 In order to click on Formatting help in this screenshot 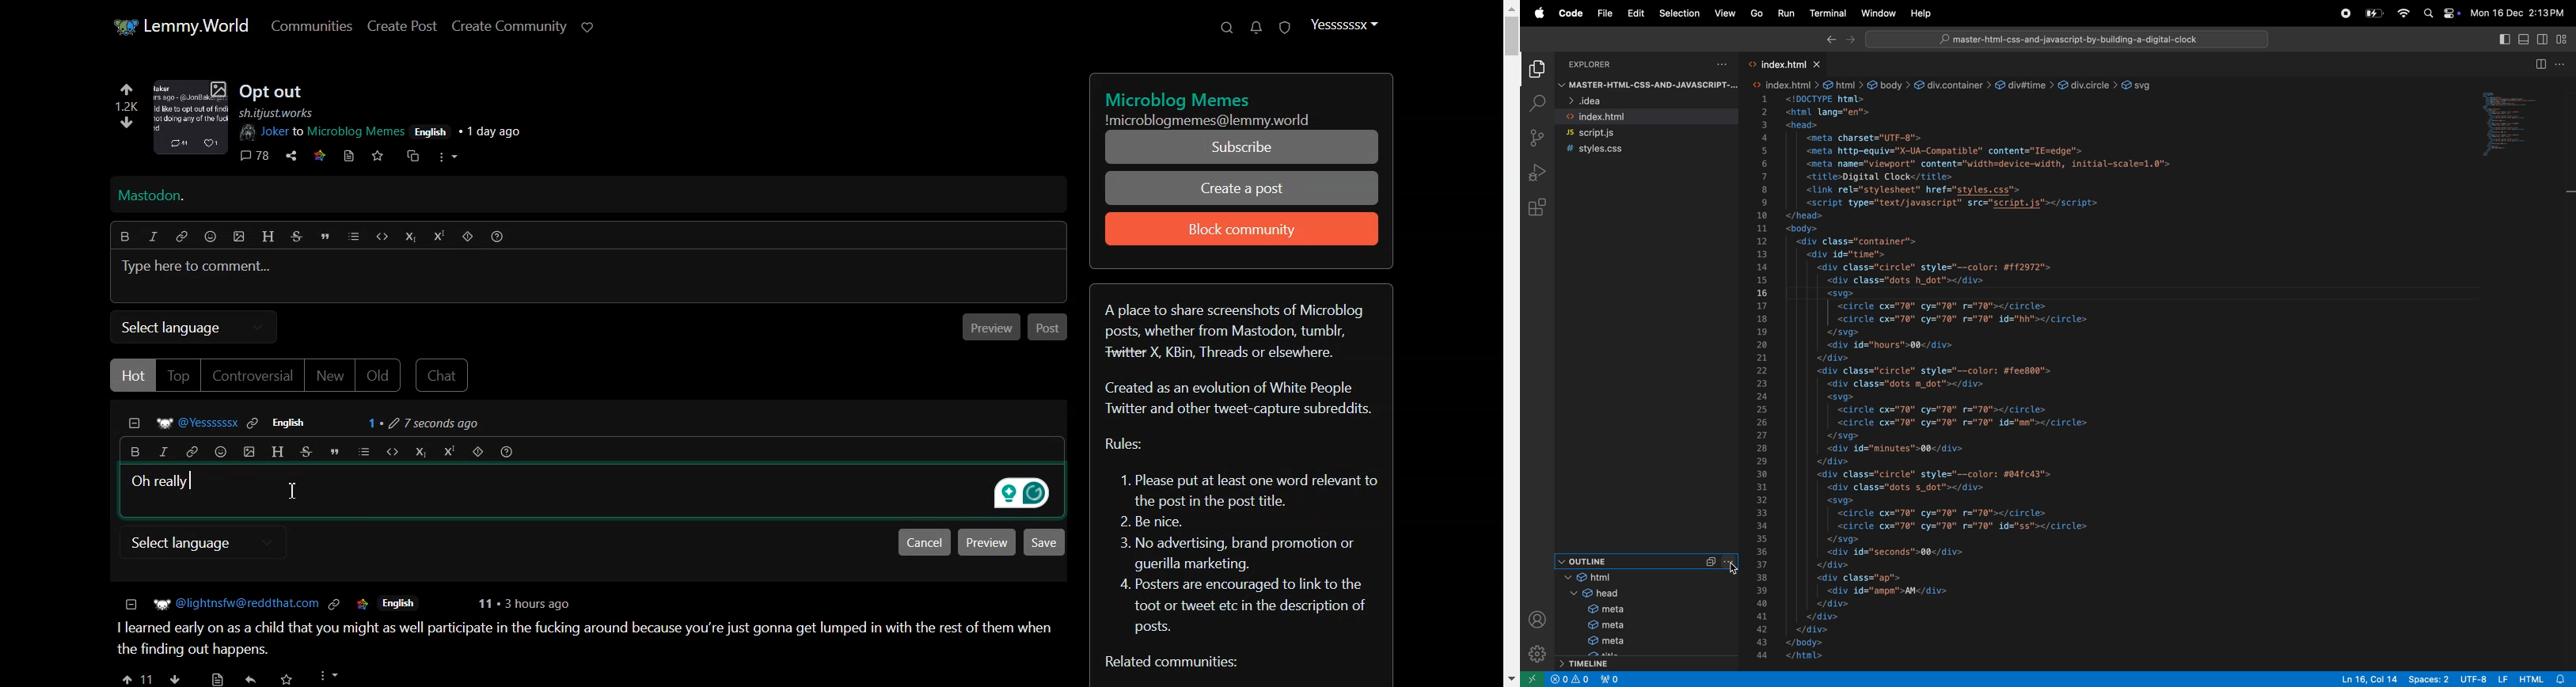, I will do `click(498, 236)`.